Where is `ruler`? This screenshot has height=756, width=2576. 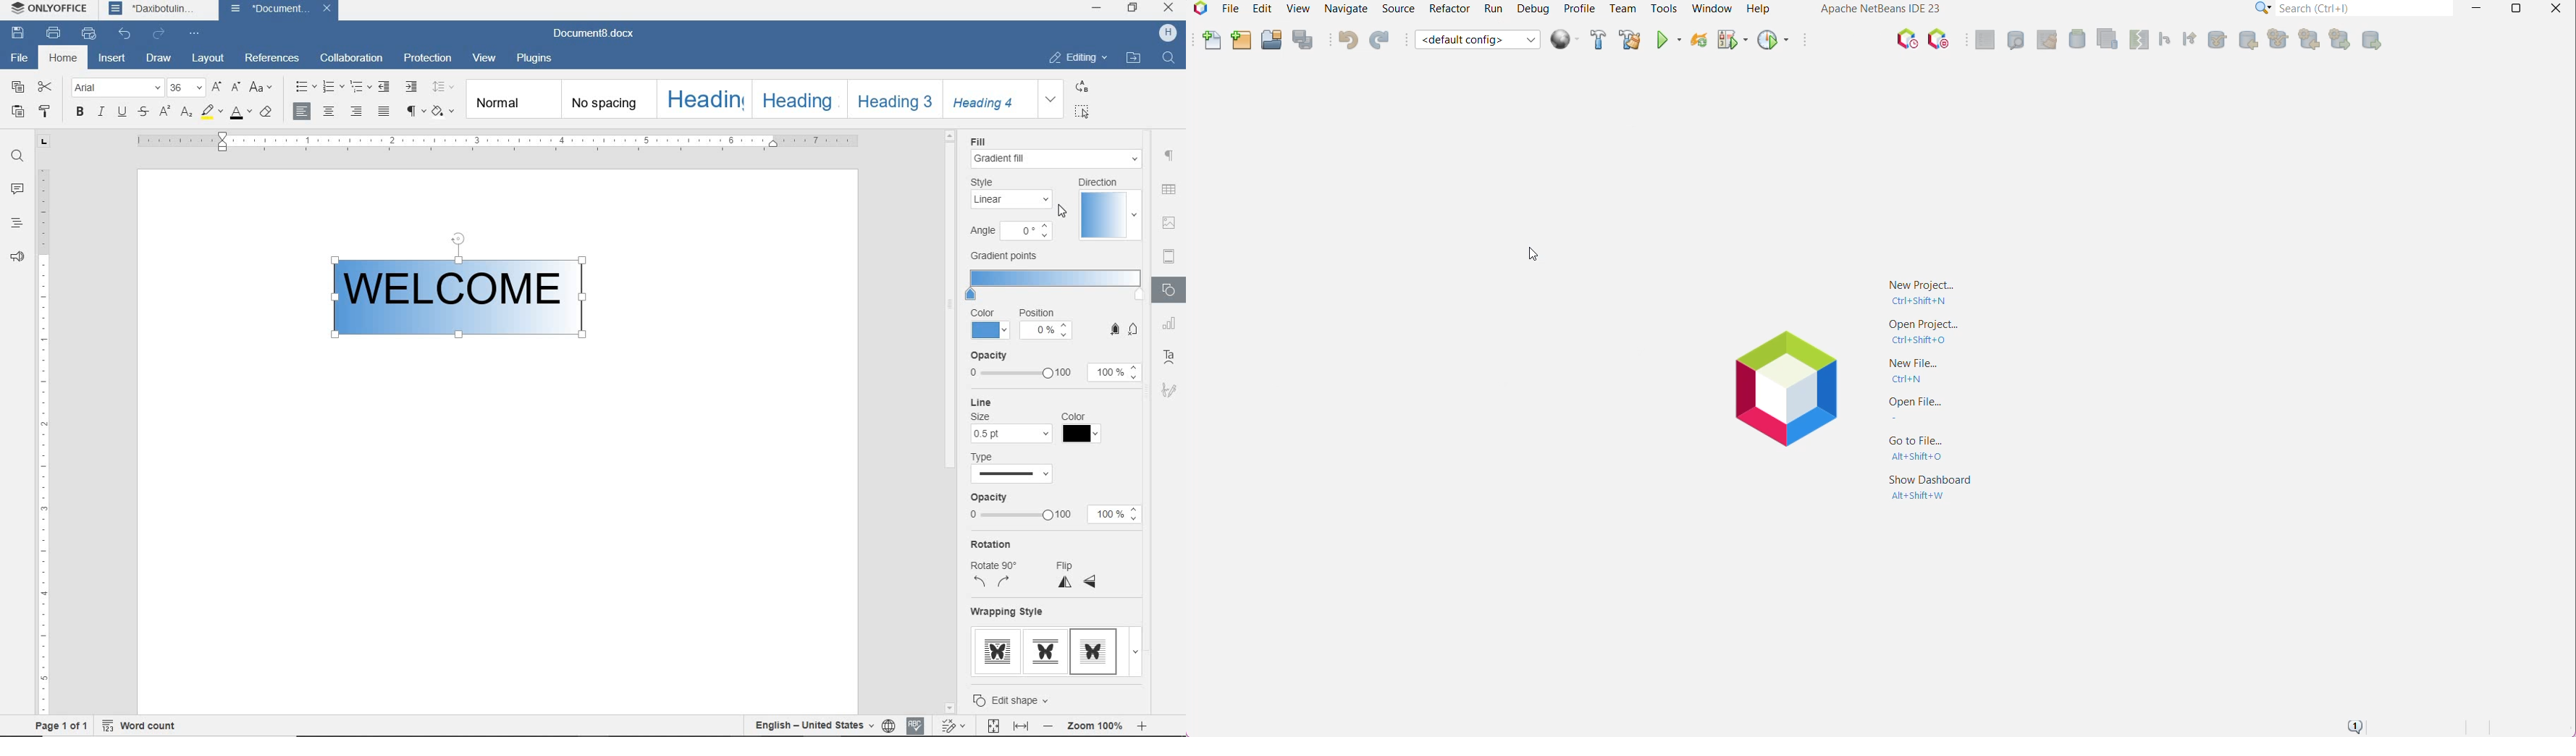 ruler is located at coordinates (499, 141).